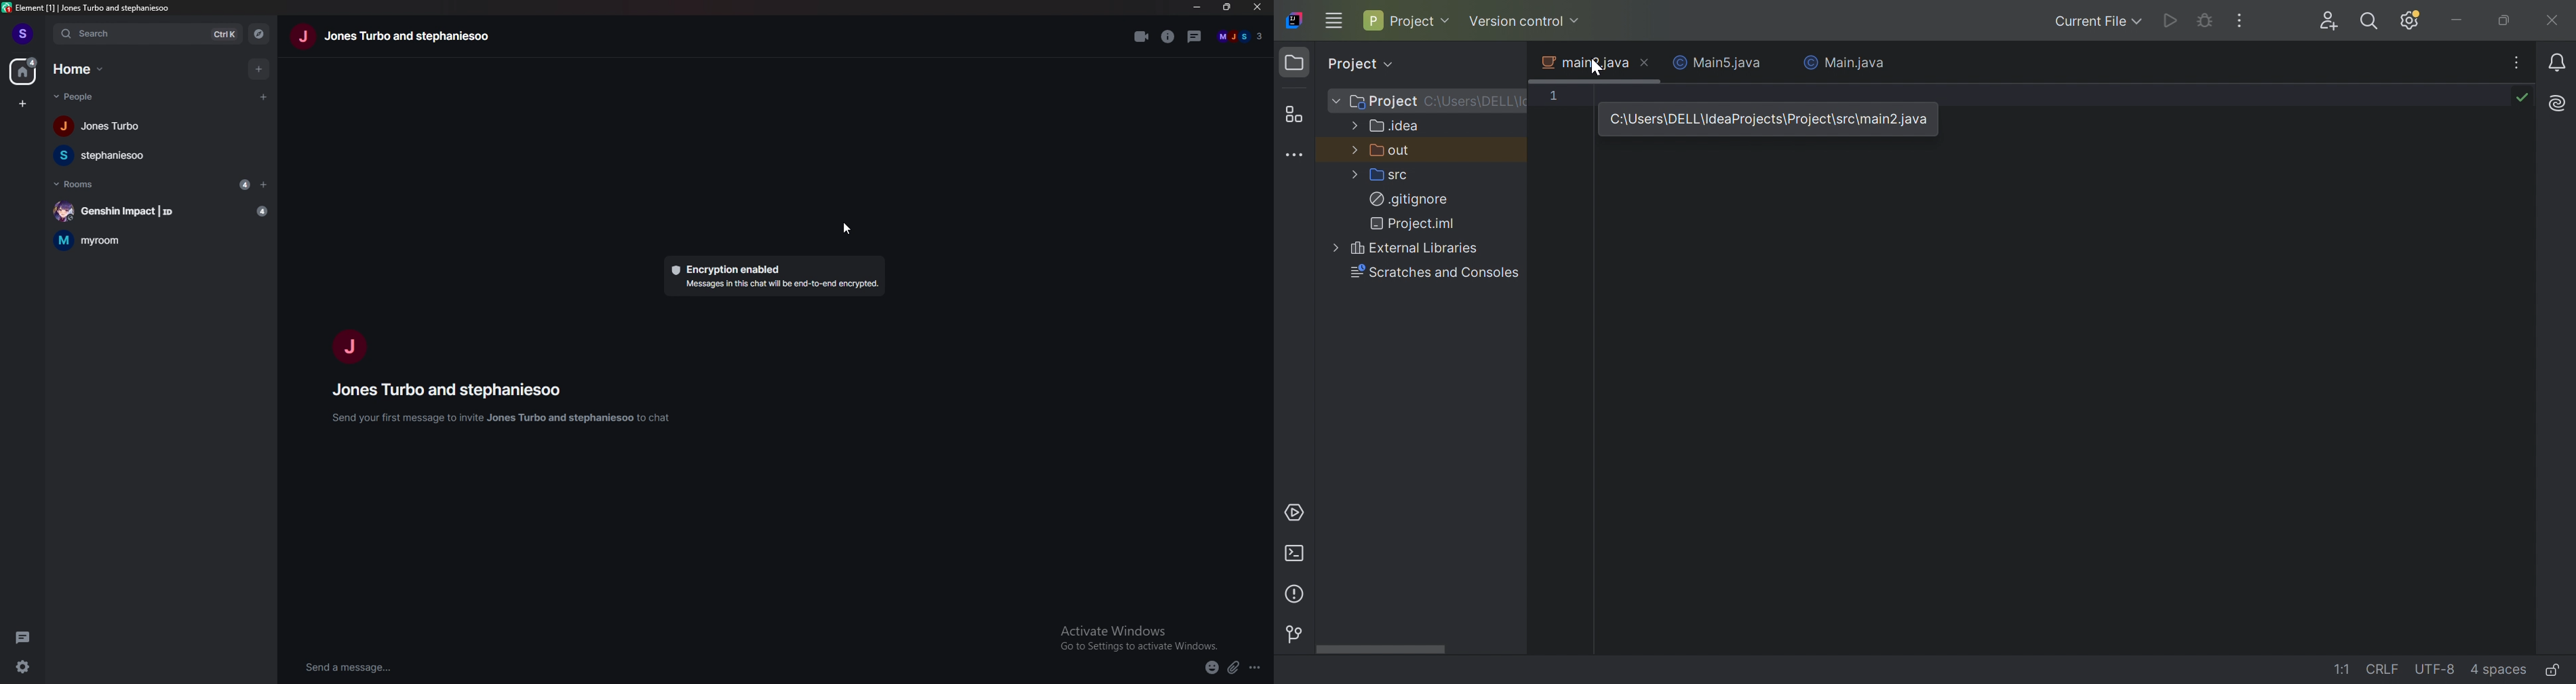 This screenshot has width=2576, height=700. I want to click on cursor, so click(849, 228).